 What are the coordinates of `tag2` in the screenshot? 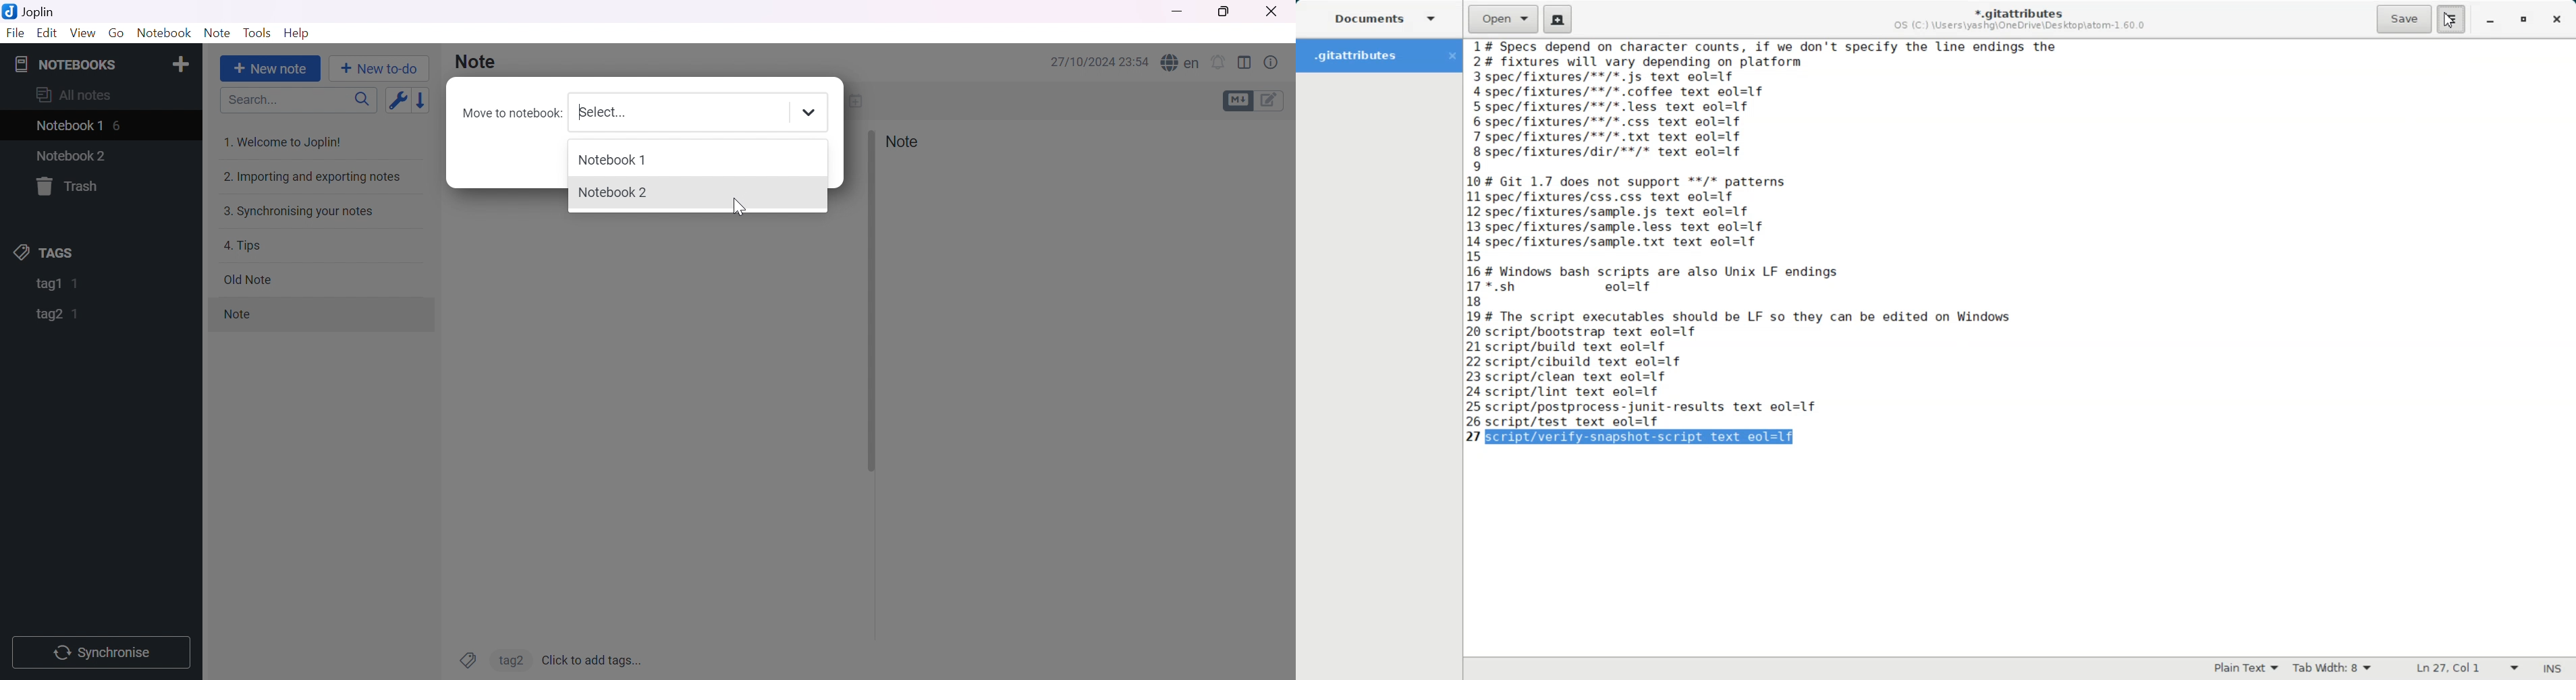 It's located at (50, 314).